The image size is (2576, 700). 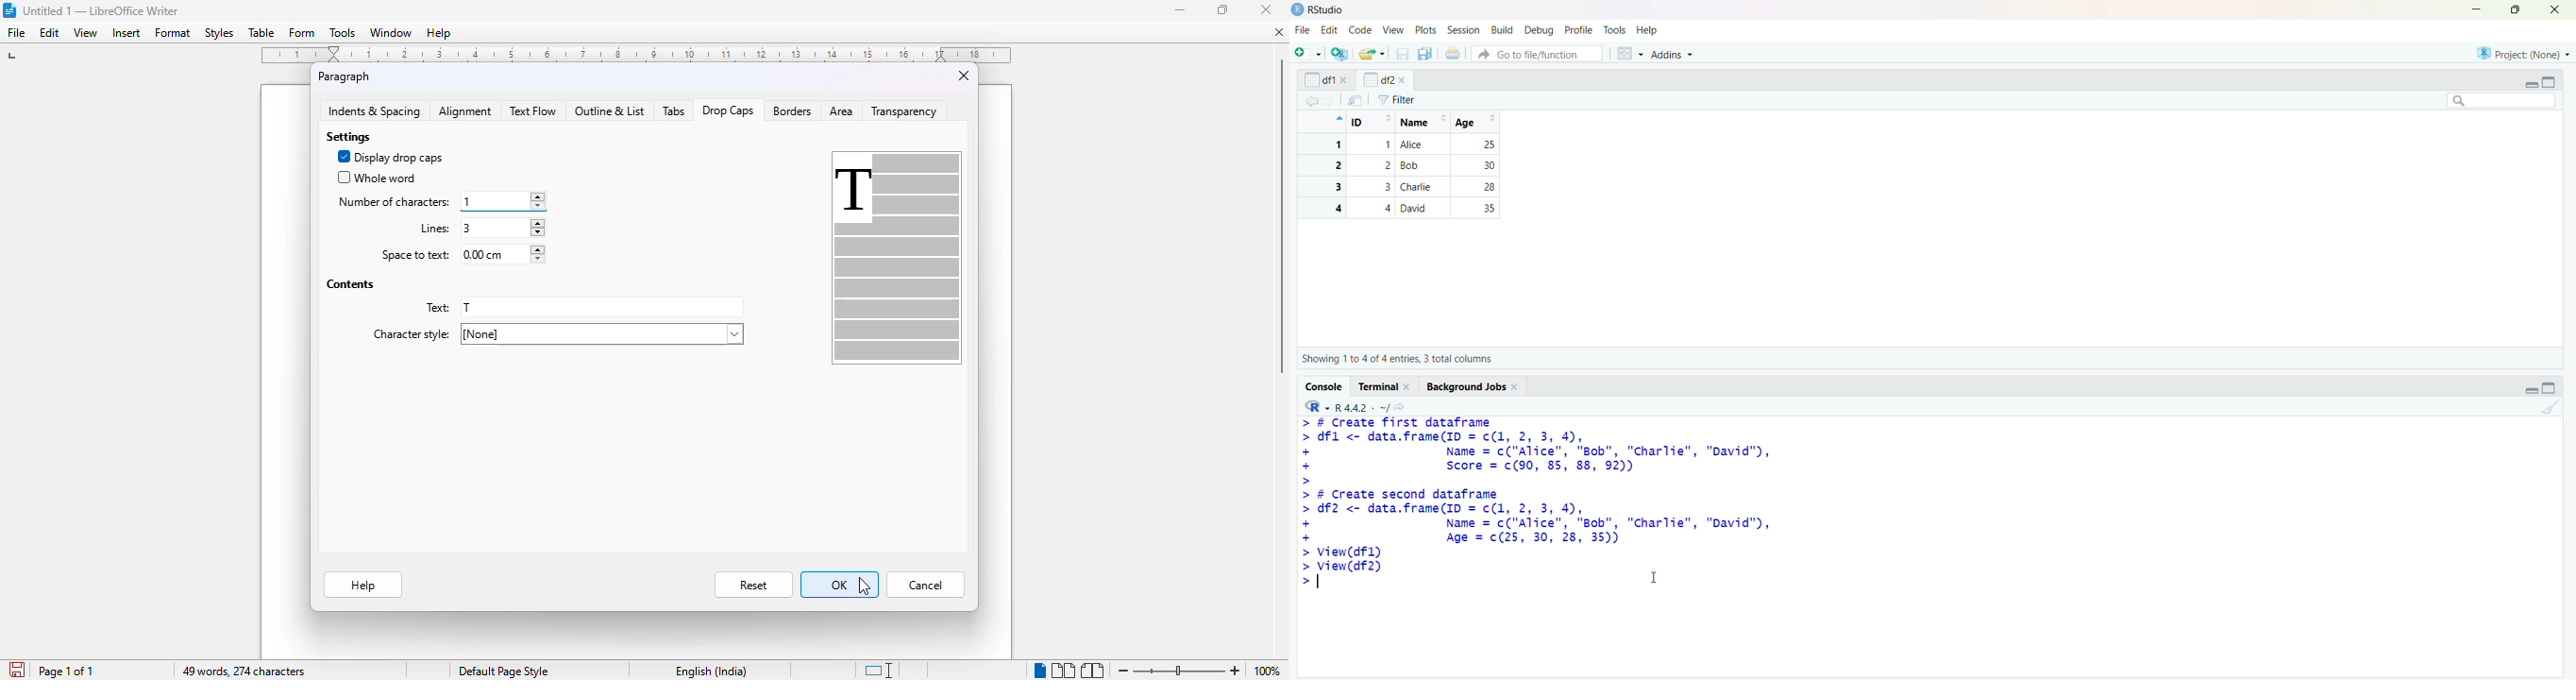 What do you see at coordinates (1362, 408) in the screenshot?
I see `R 4.4.2  ~/` at bounding box center [1362, 408].